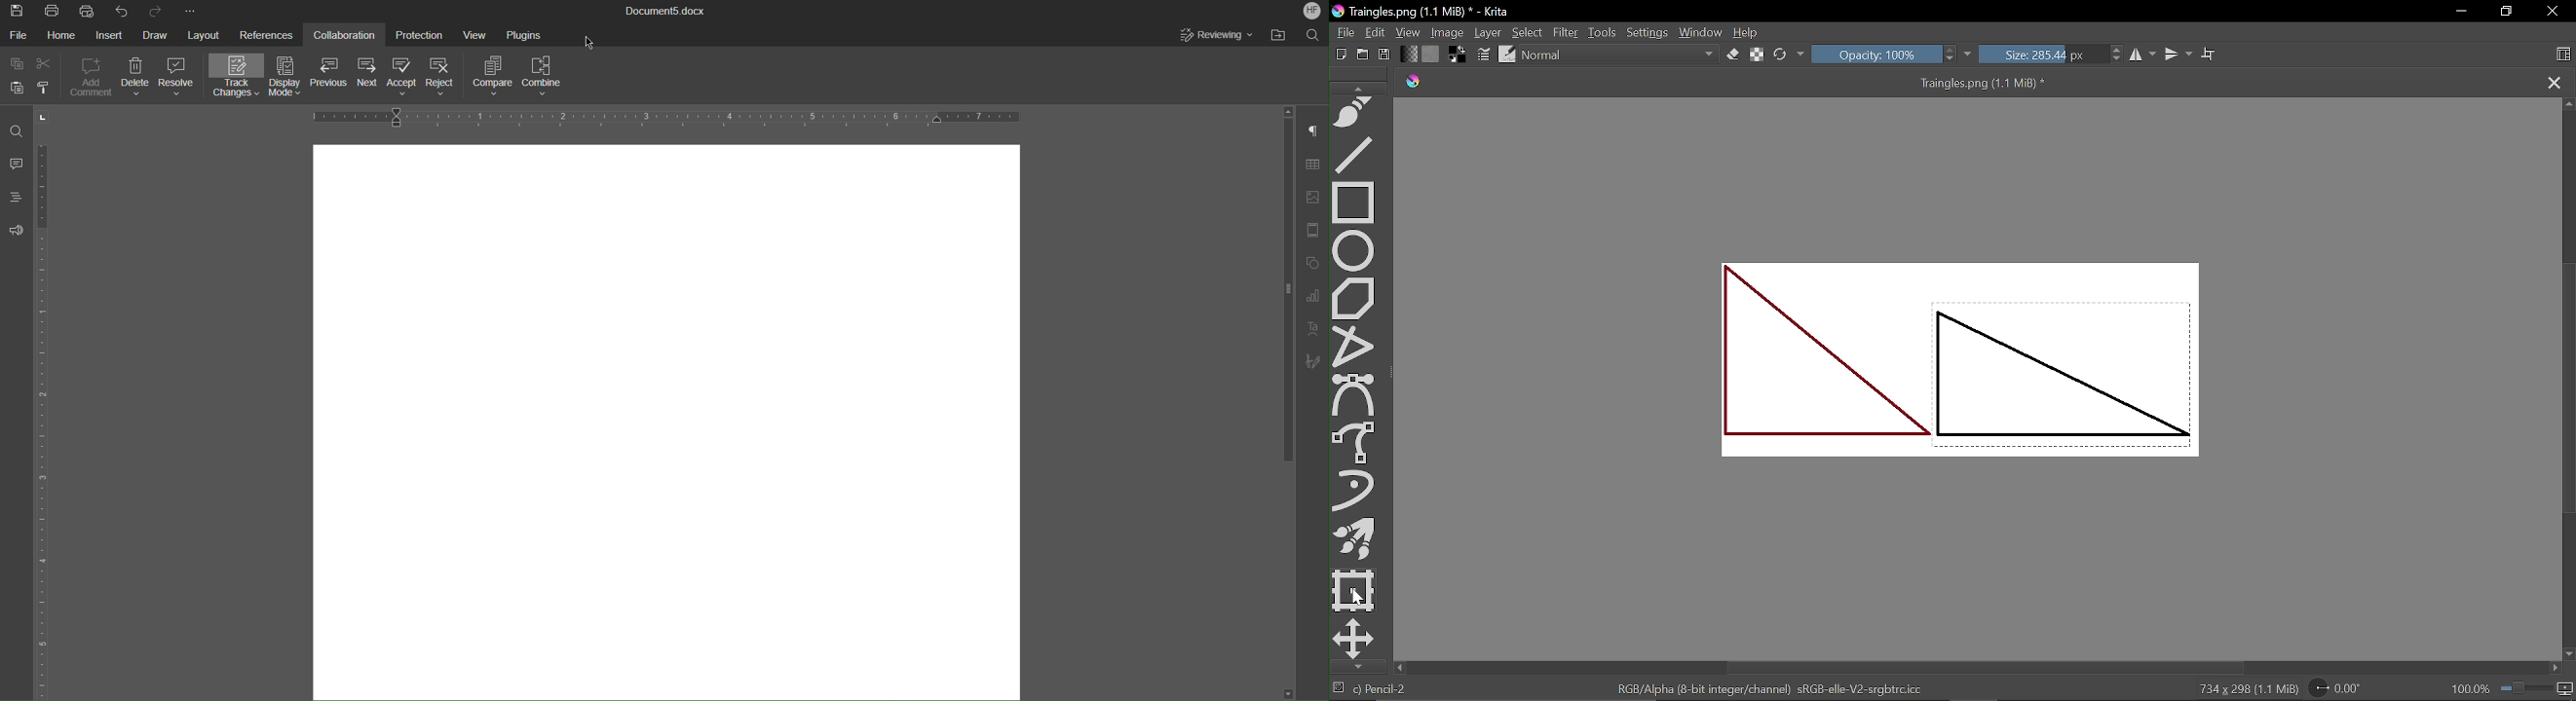 This screenshot has width=2576, height=728. I want to click on Dynamic brush tool, so click(1359, 492).